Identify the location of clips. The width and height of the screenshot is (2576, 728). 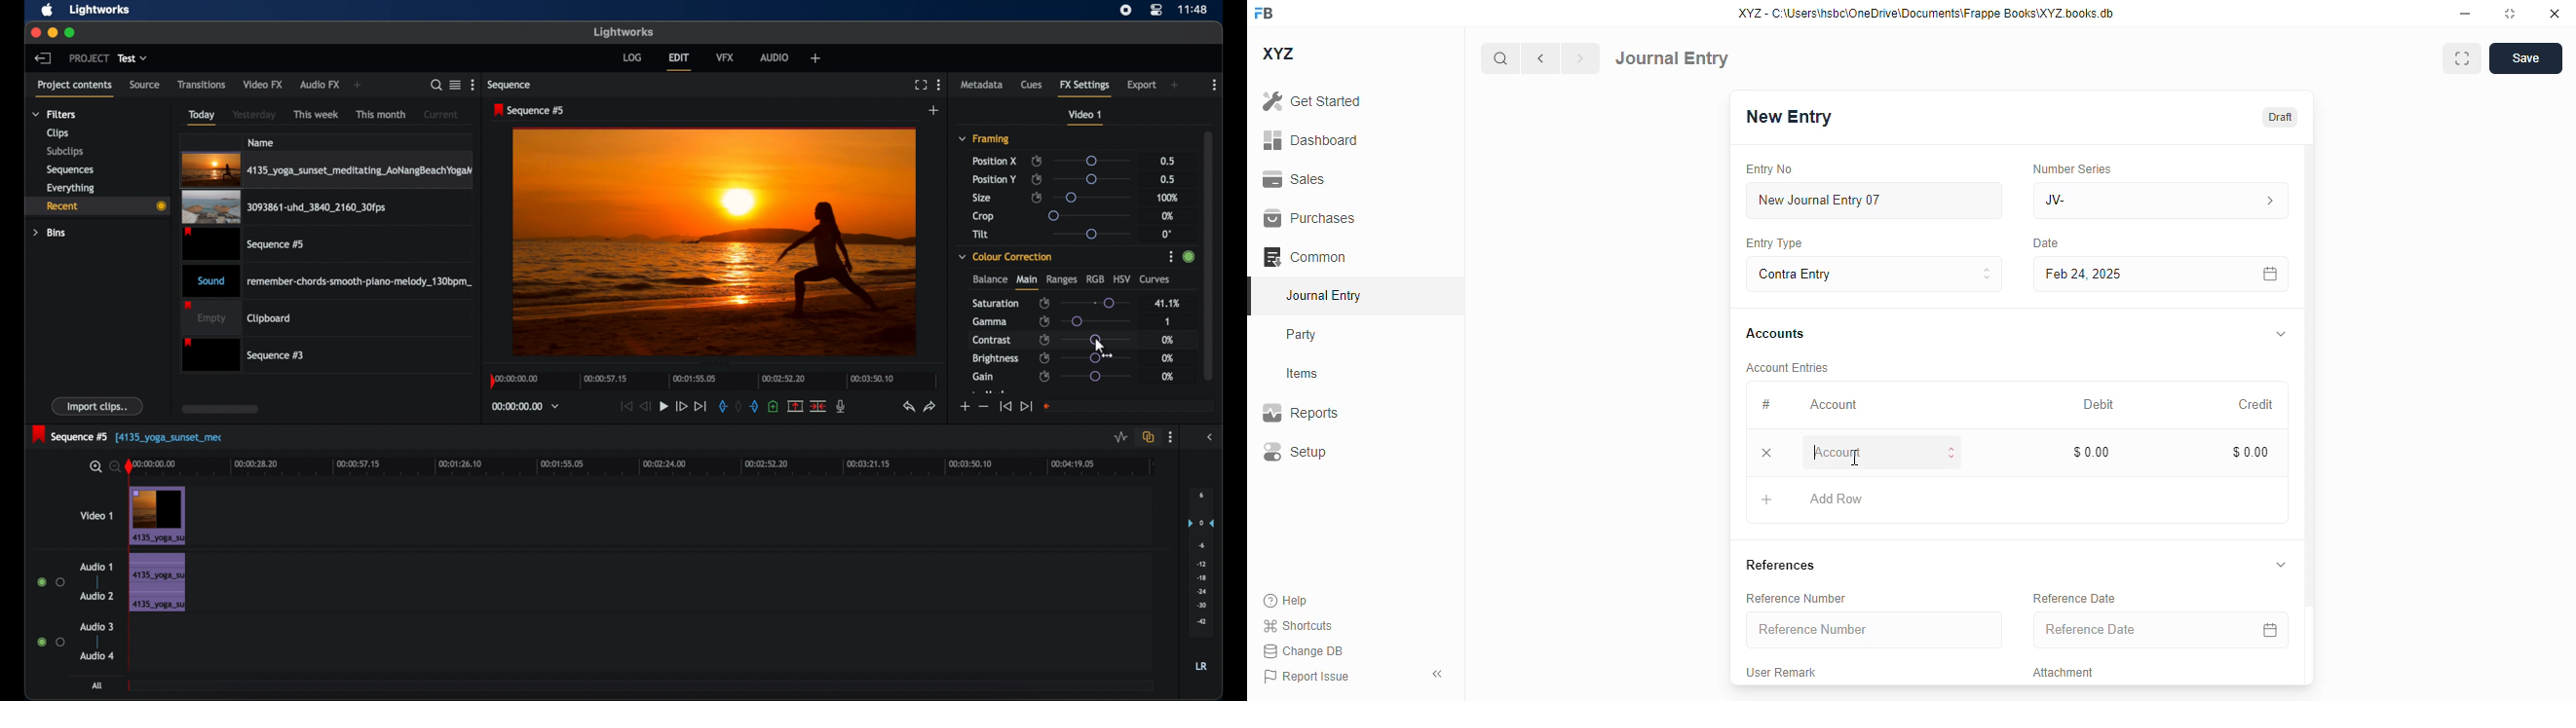
(56, 133).